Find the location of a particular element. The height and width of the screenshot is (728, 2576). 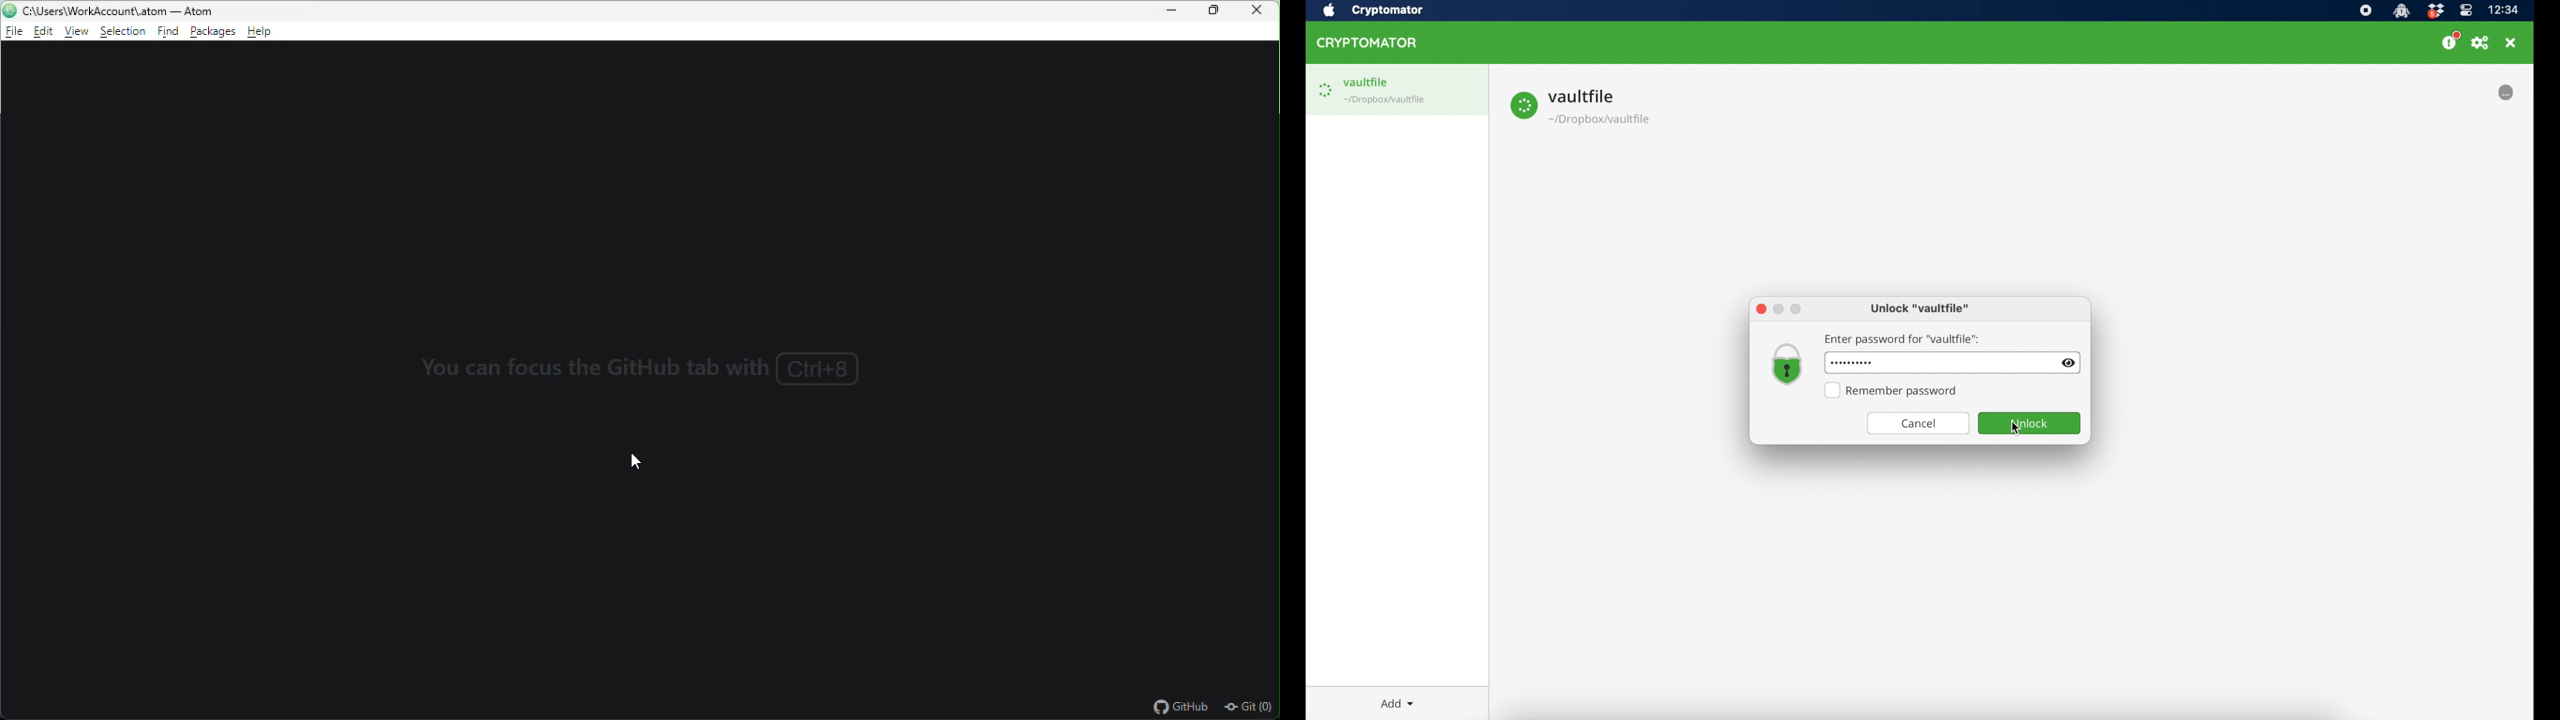

screen recorder icon is located at coordinates (2367, 10).